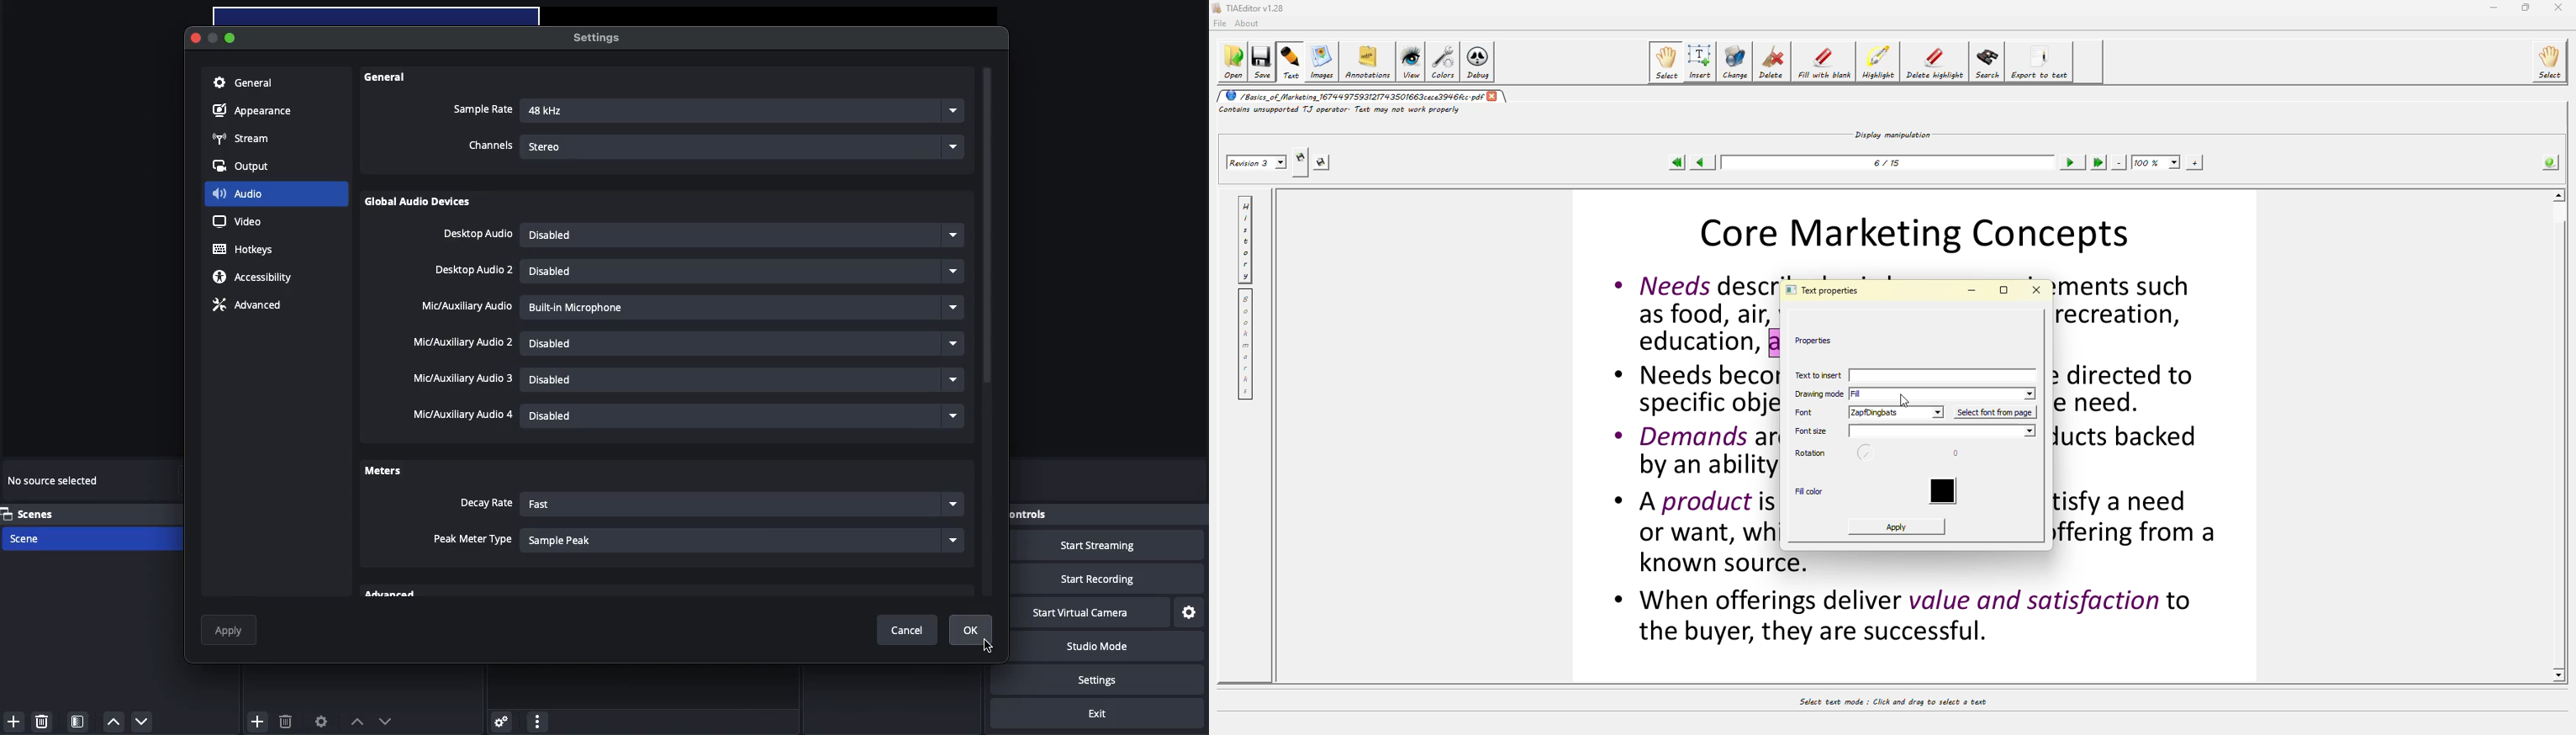 Image resolution: width=2576 pixels, height=756 pixels. Describe the element at coordinates (238, 193) in the screenshot. I see `Audio` at that location.